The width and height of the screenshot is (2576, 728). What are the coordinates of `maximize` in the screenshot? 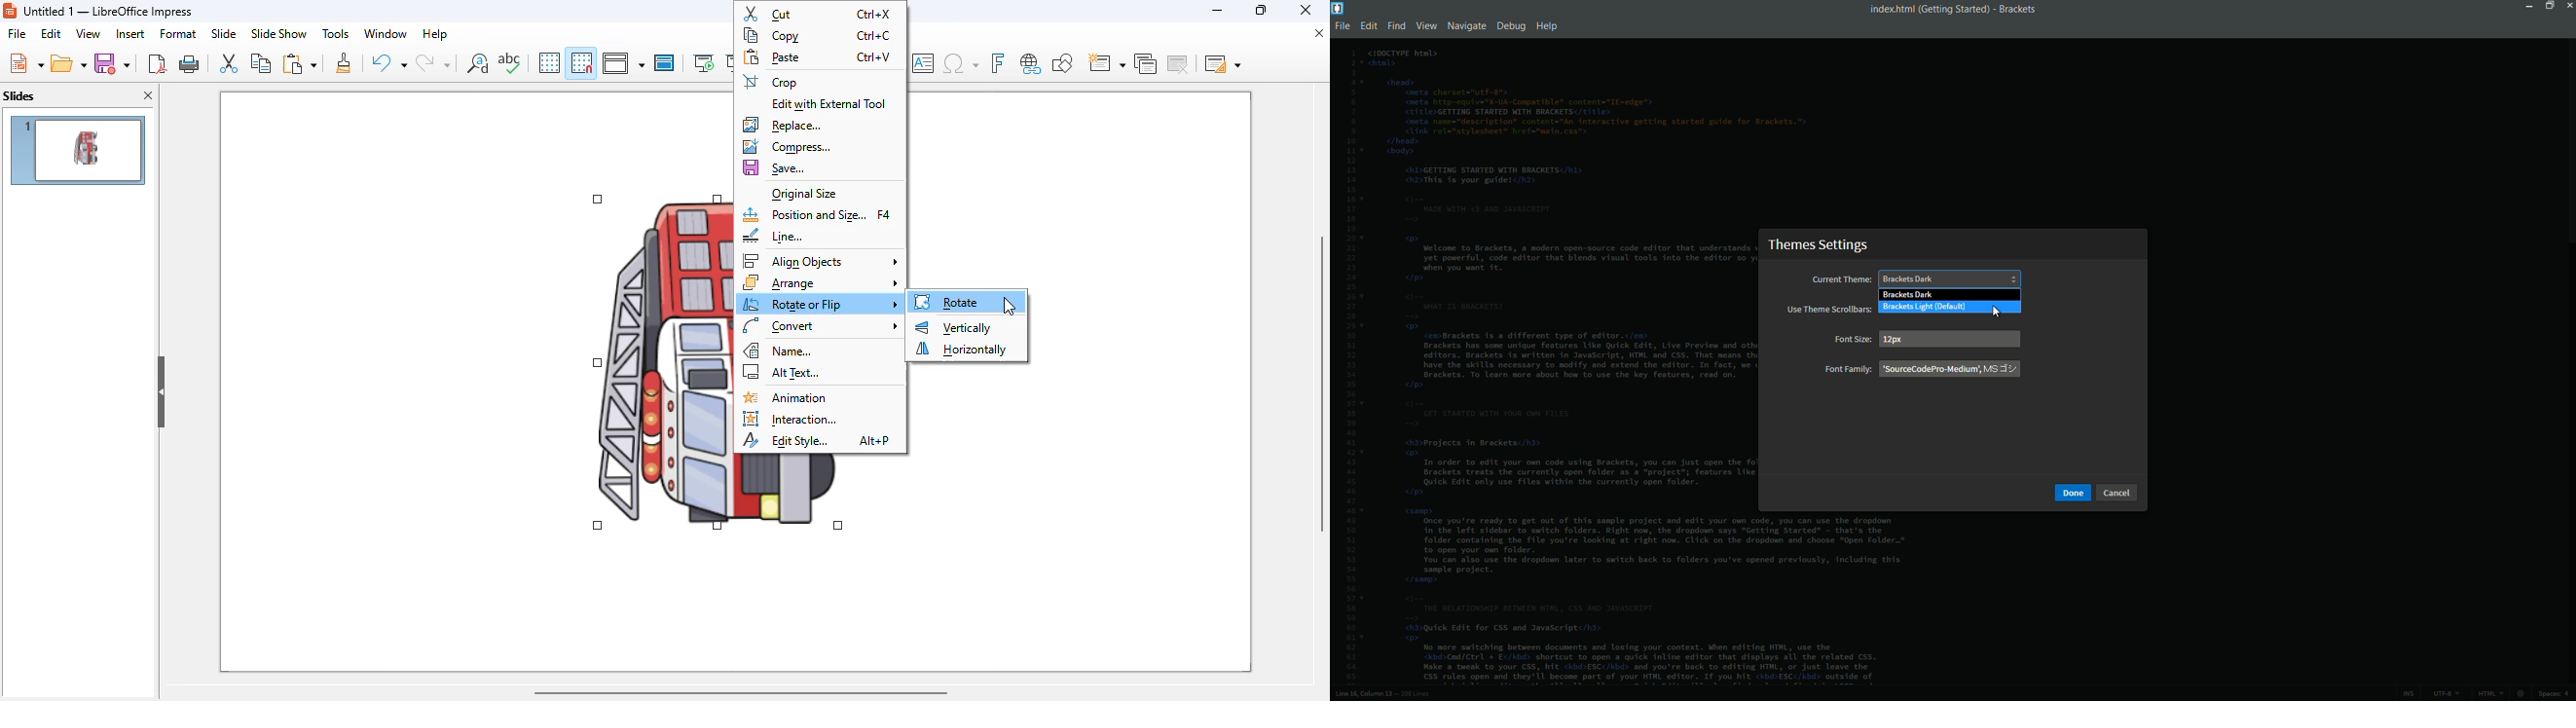 It's located at (2547, 5).